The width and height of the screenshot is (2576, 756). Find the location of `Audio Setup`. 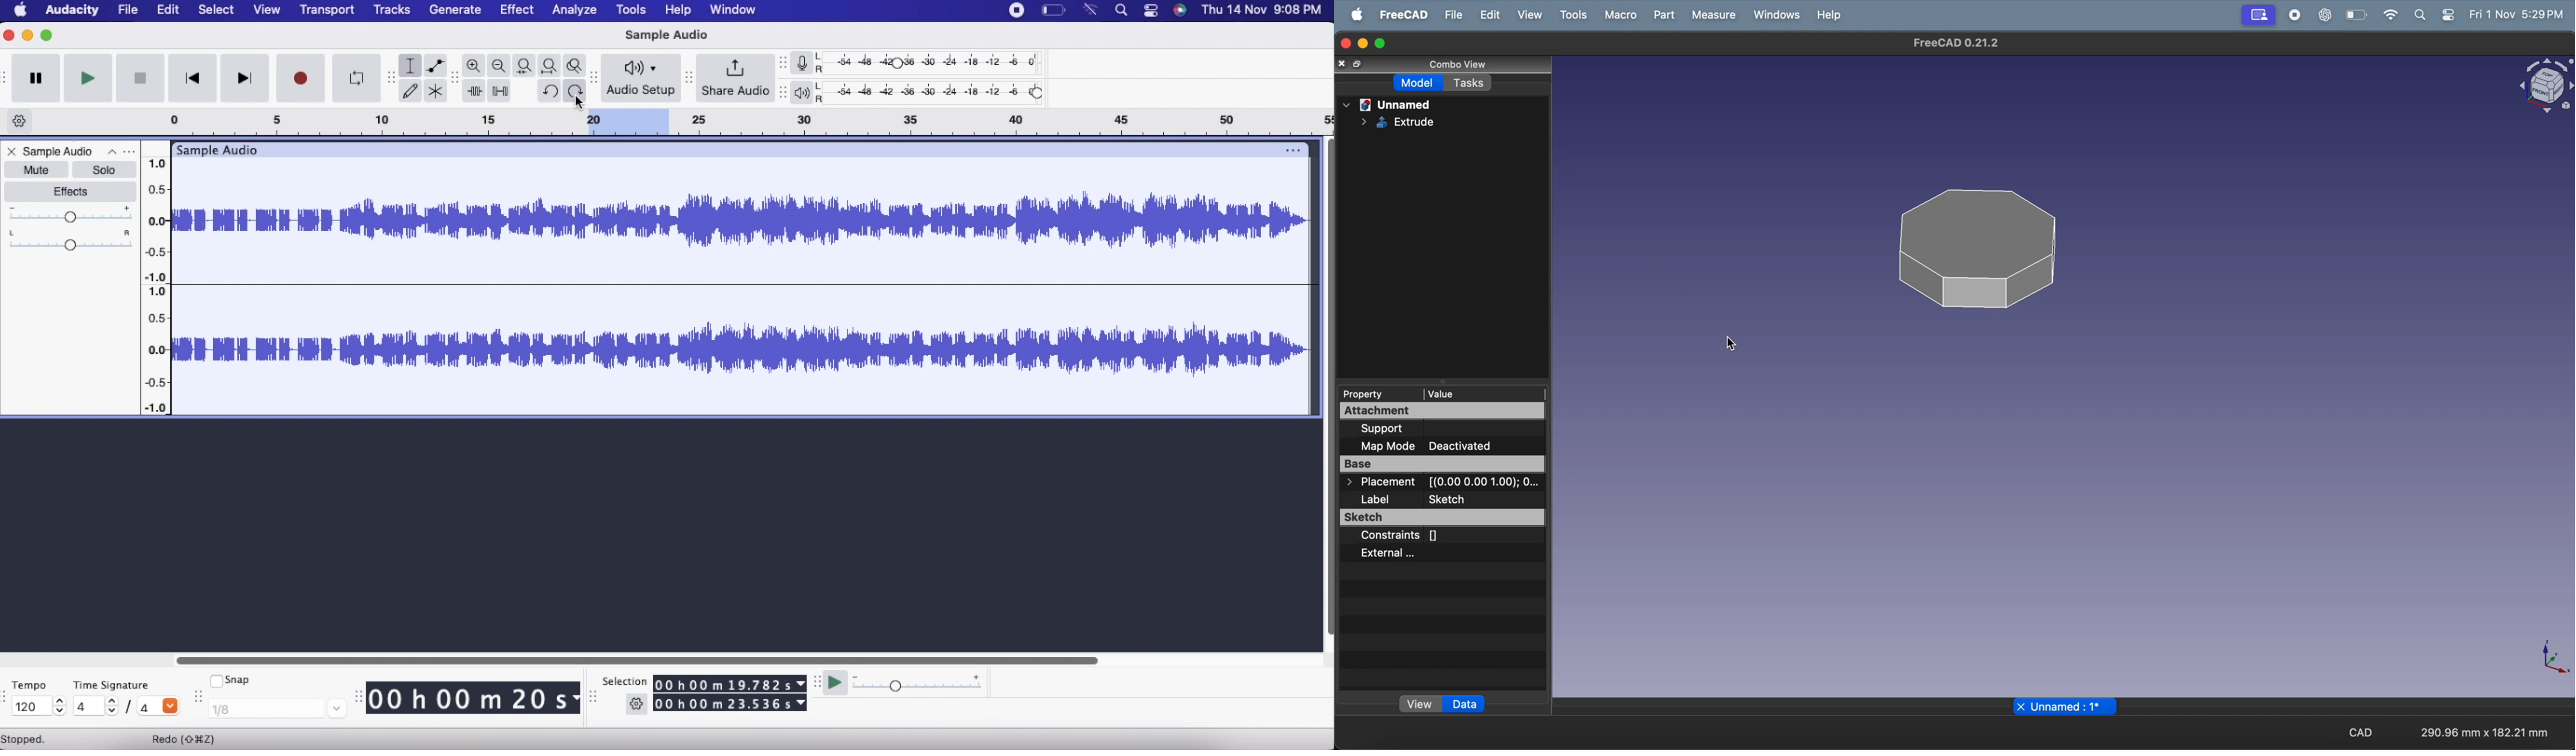

Audio Setup is located at coordinates (640, 78).